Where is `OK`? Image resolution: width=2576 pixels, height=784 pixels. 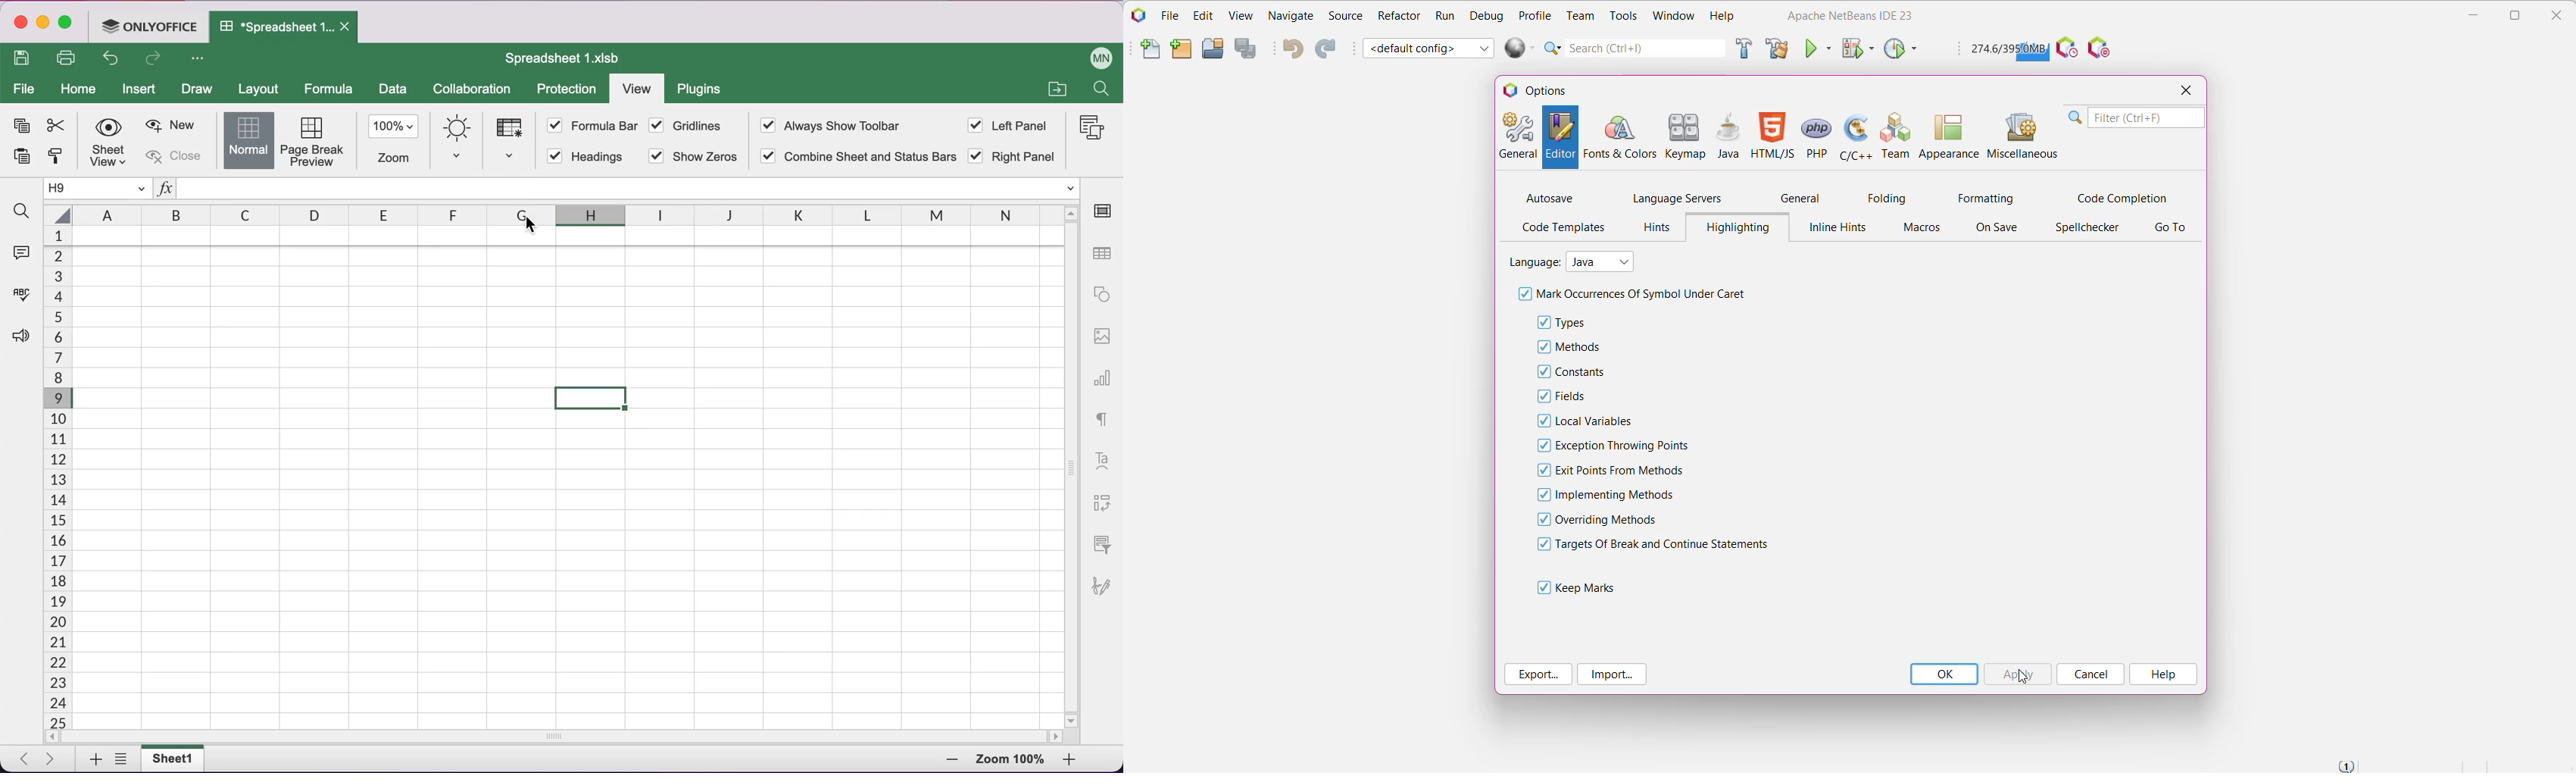 OK is located at coordinates (1946, 674).